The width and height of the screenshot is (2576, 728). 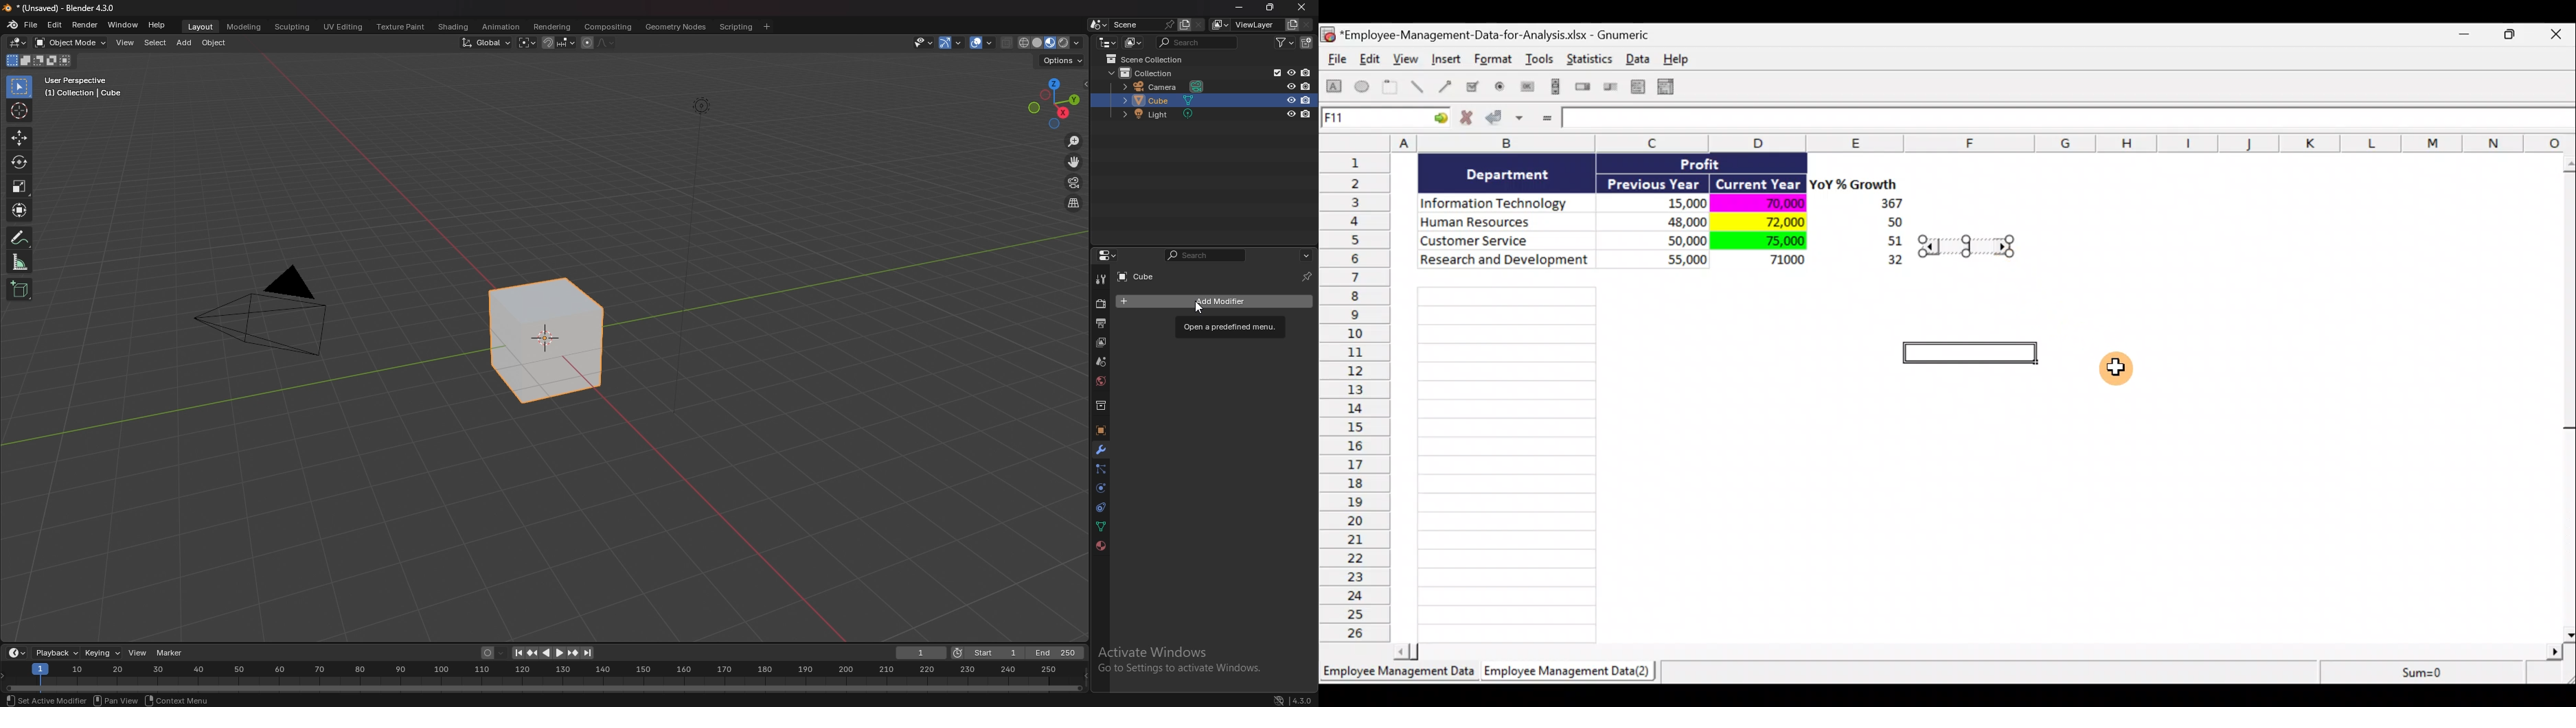 What do you see at coordinates (17, 43) in the screenshot?
I see `editor type` at bounding box center [17, 43].